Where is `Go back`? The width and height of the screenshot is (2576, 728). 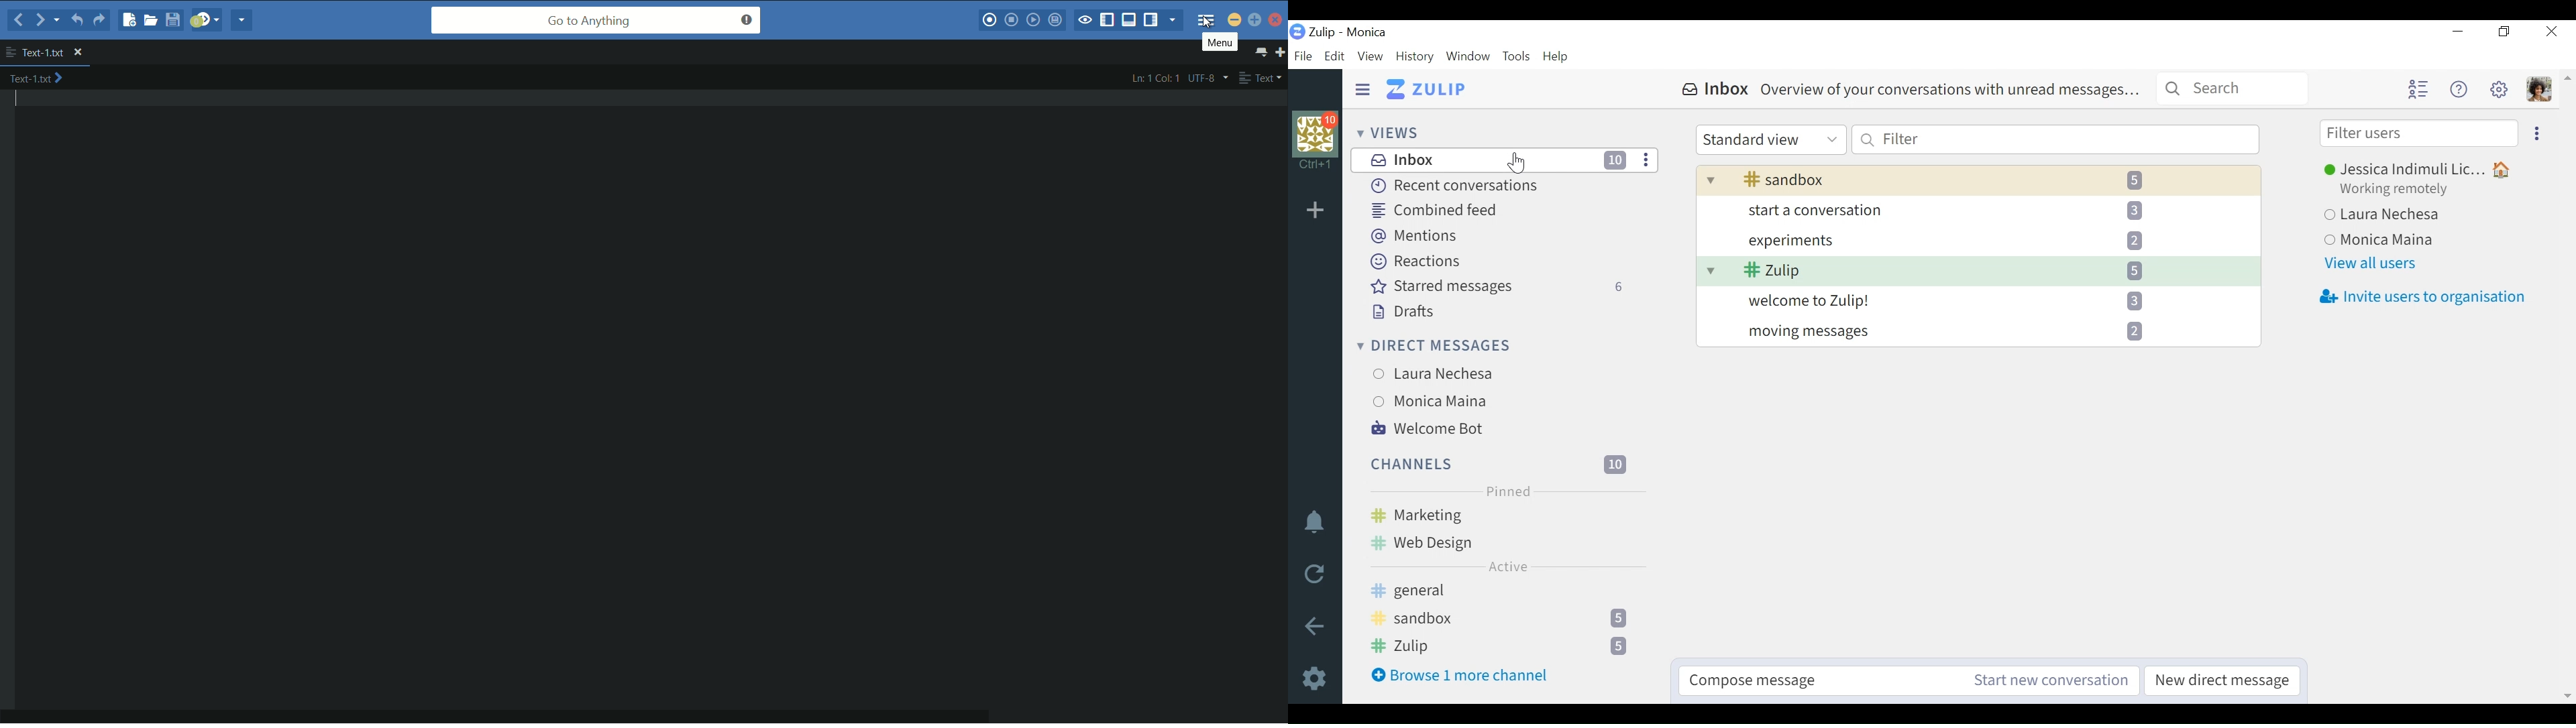 Go back is located at coordinates (1317, 625).